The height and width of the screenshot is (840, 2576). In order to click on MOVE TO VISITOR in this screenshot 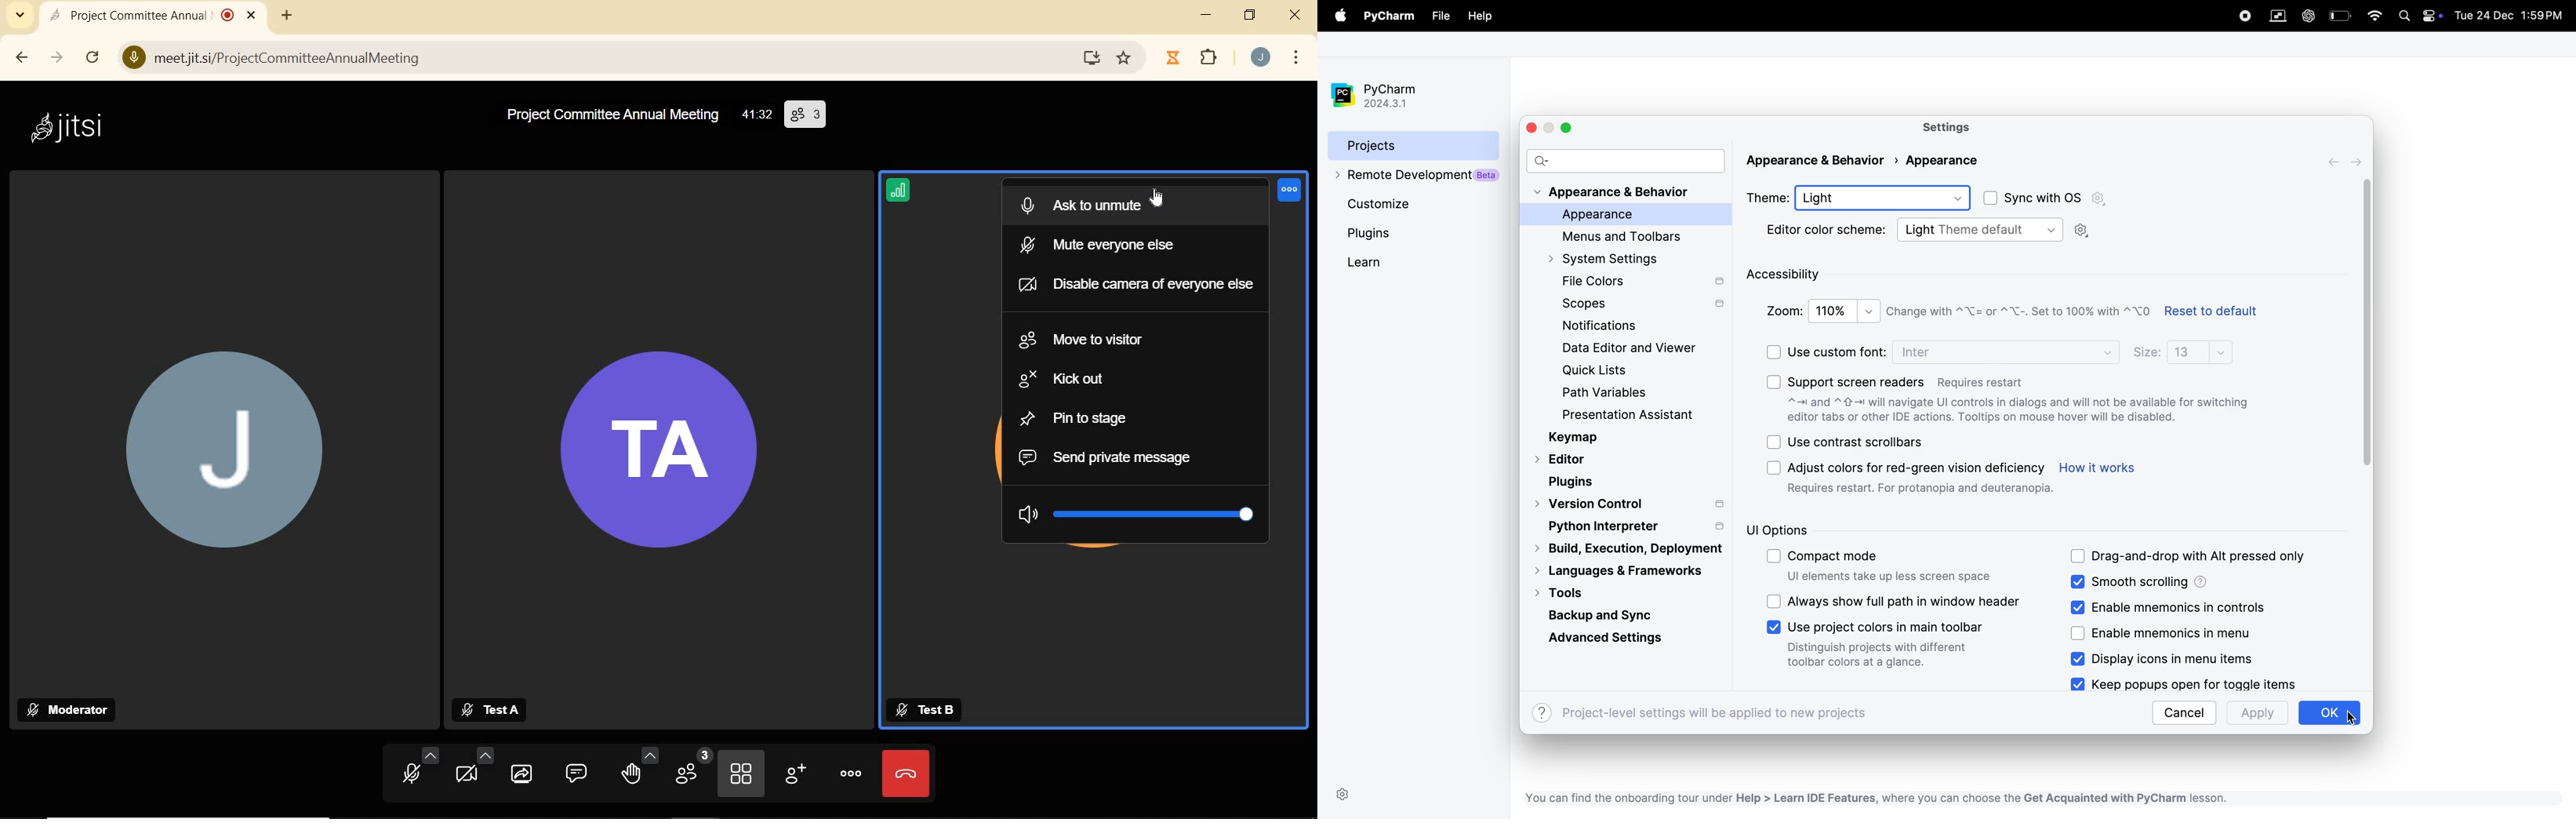, I will do `click(1142, 340)`.